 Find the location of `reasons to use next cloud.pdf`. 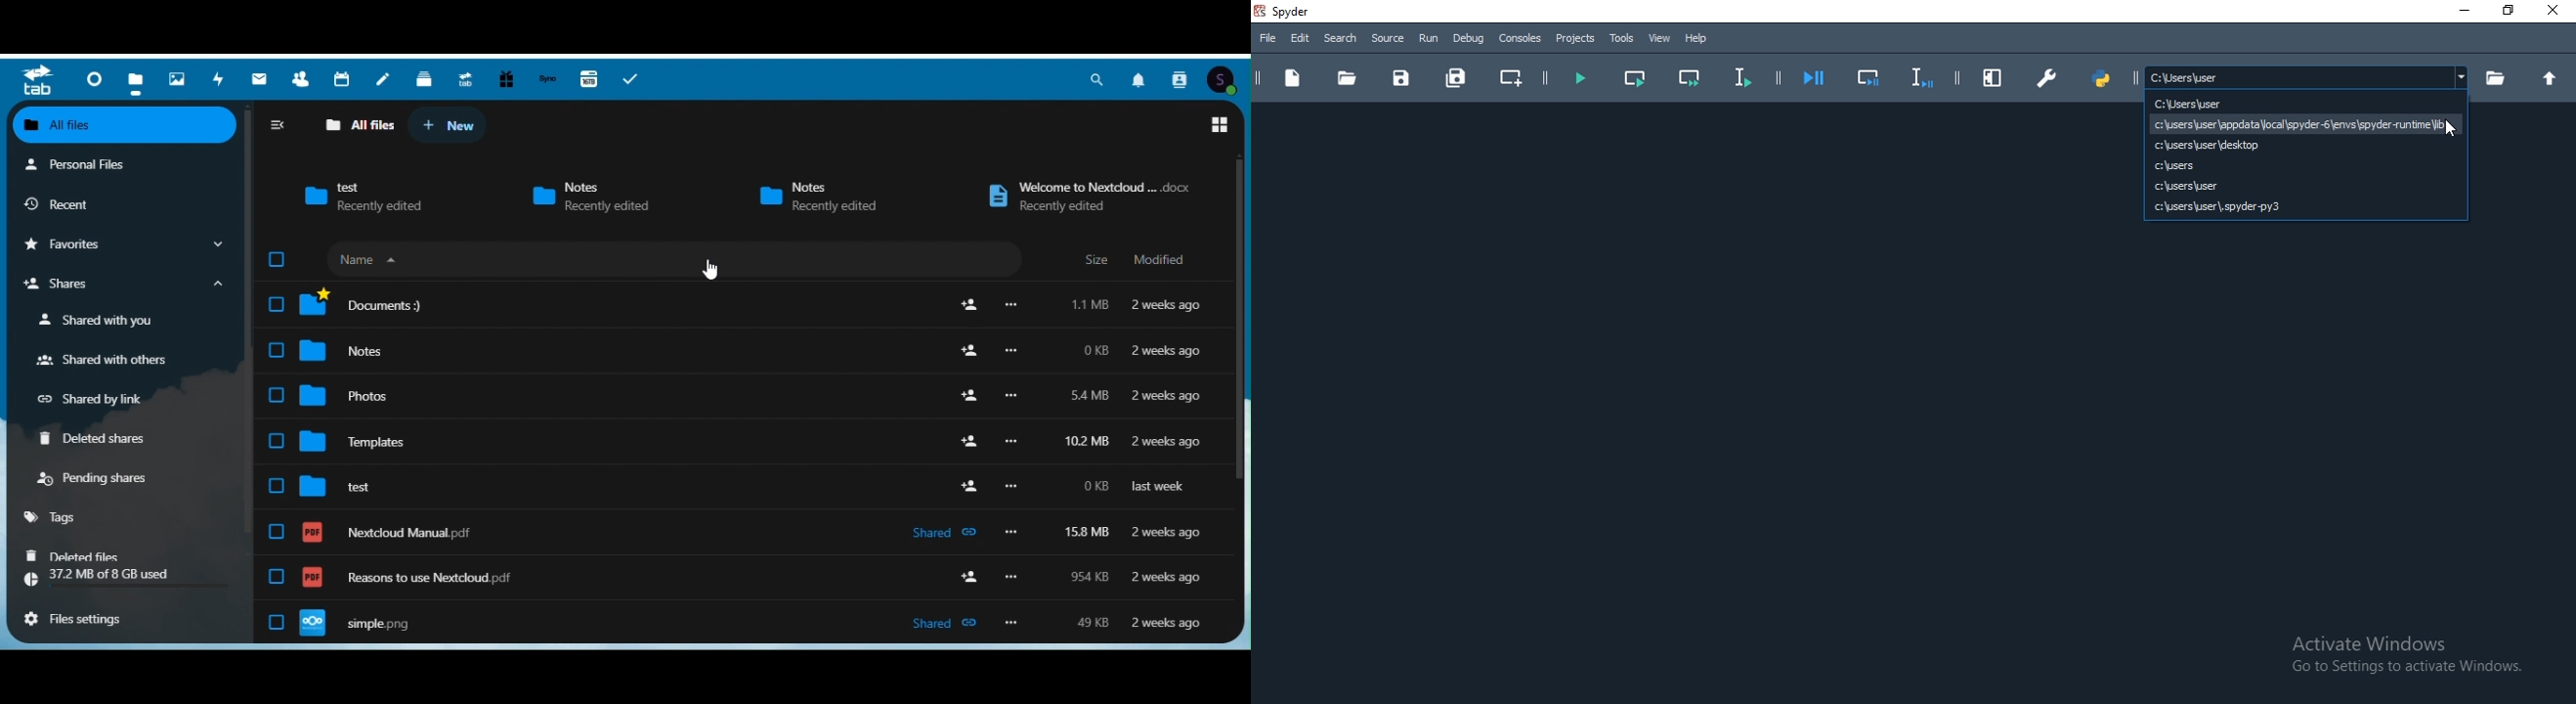

reasons to use next cloud.pdf is located at coordinates (748, 583).